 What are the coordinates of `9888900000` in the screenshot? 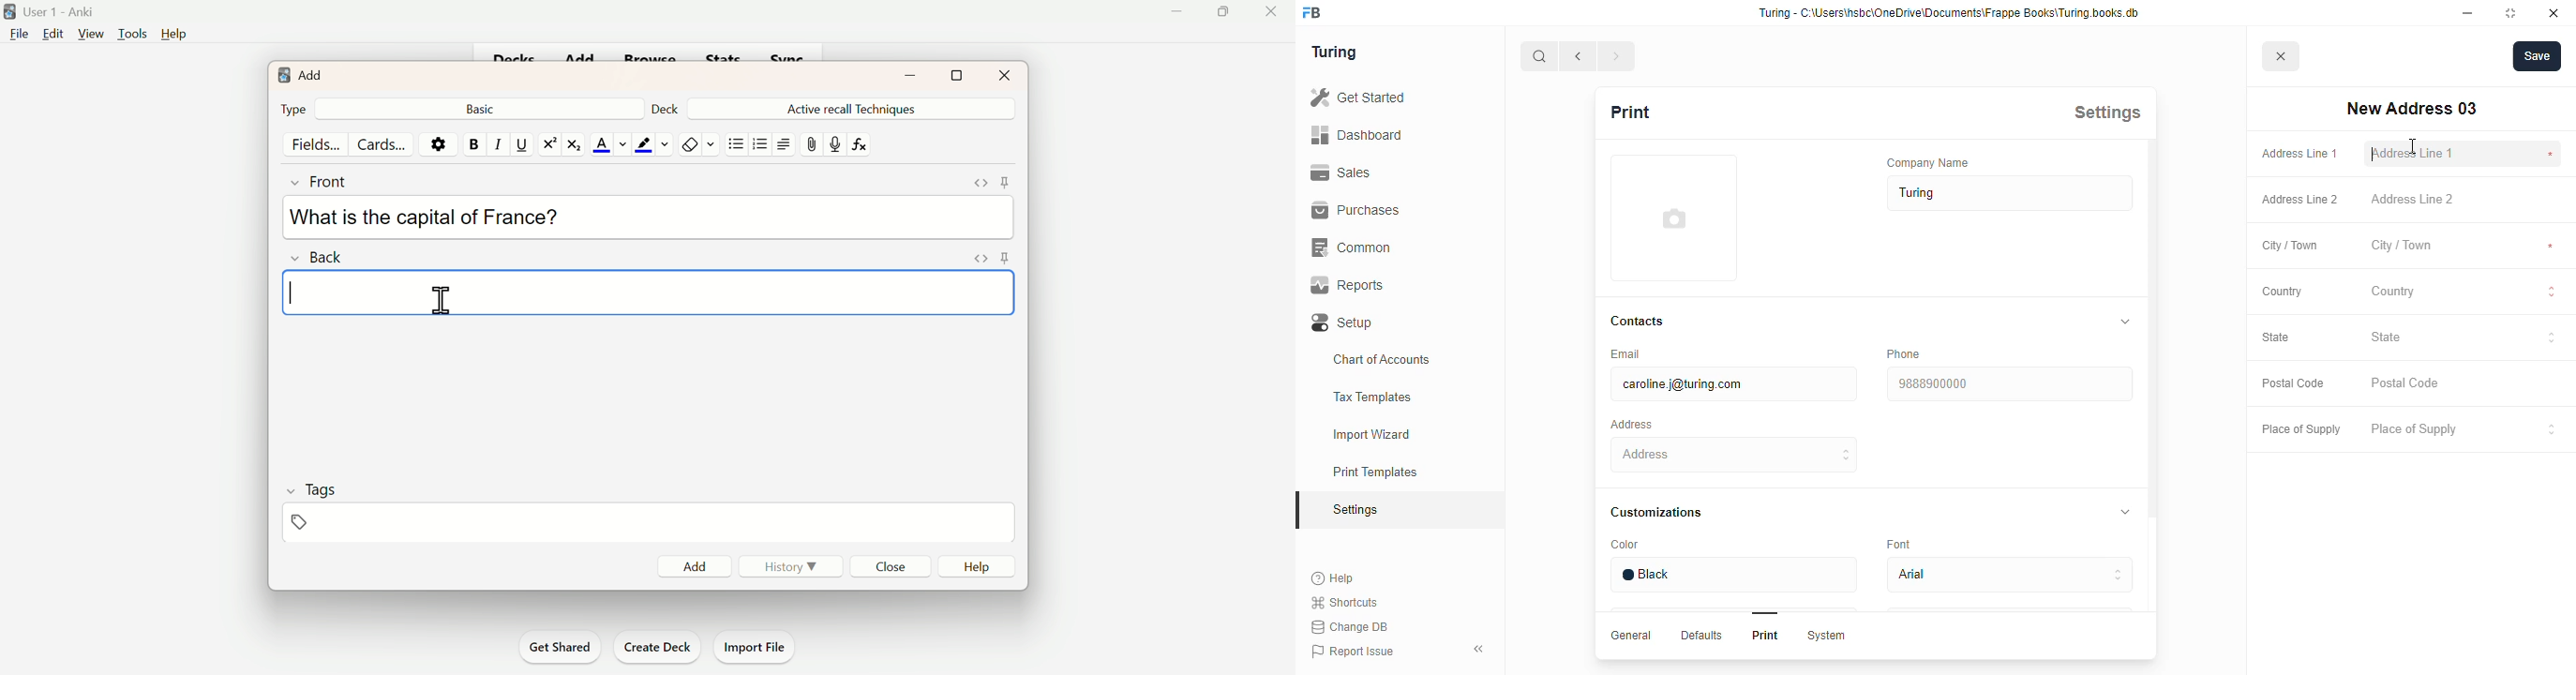 It's located at (2008, 384).